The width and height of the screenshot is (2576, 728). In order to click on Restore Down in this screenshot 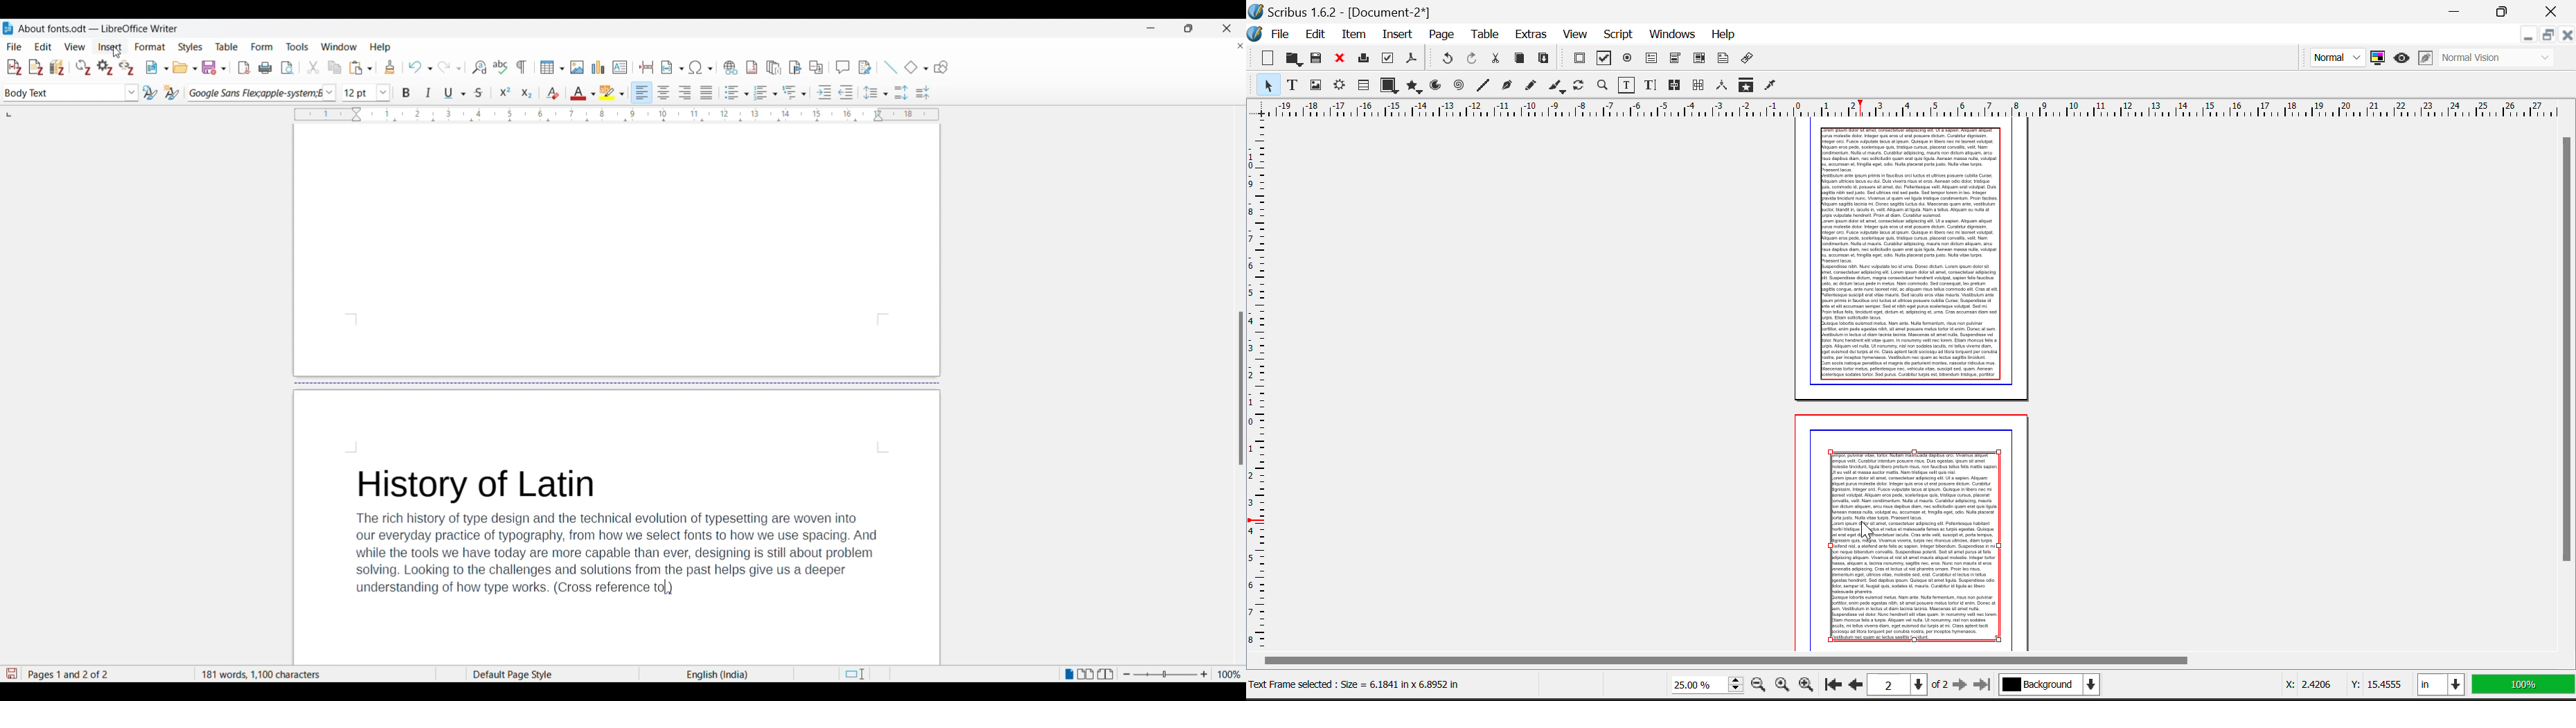, I will do `click(2527, 37)`.